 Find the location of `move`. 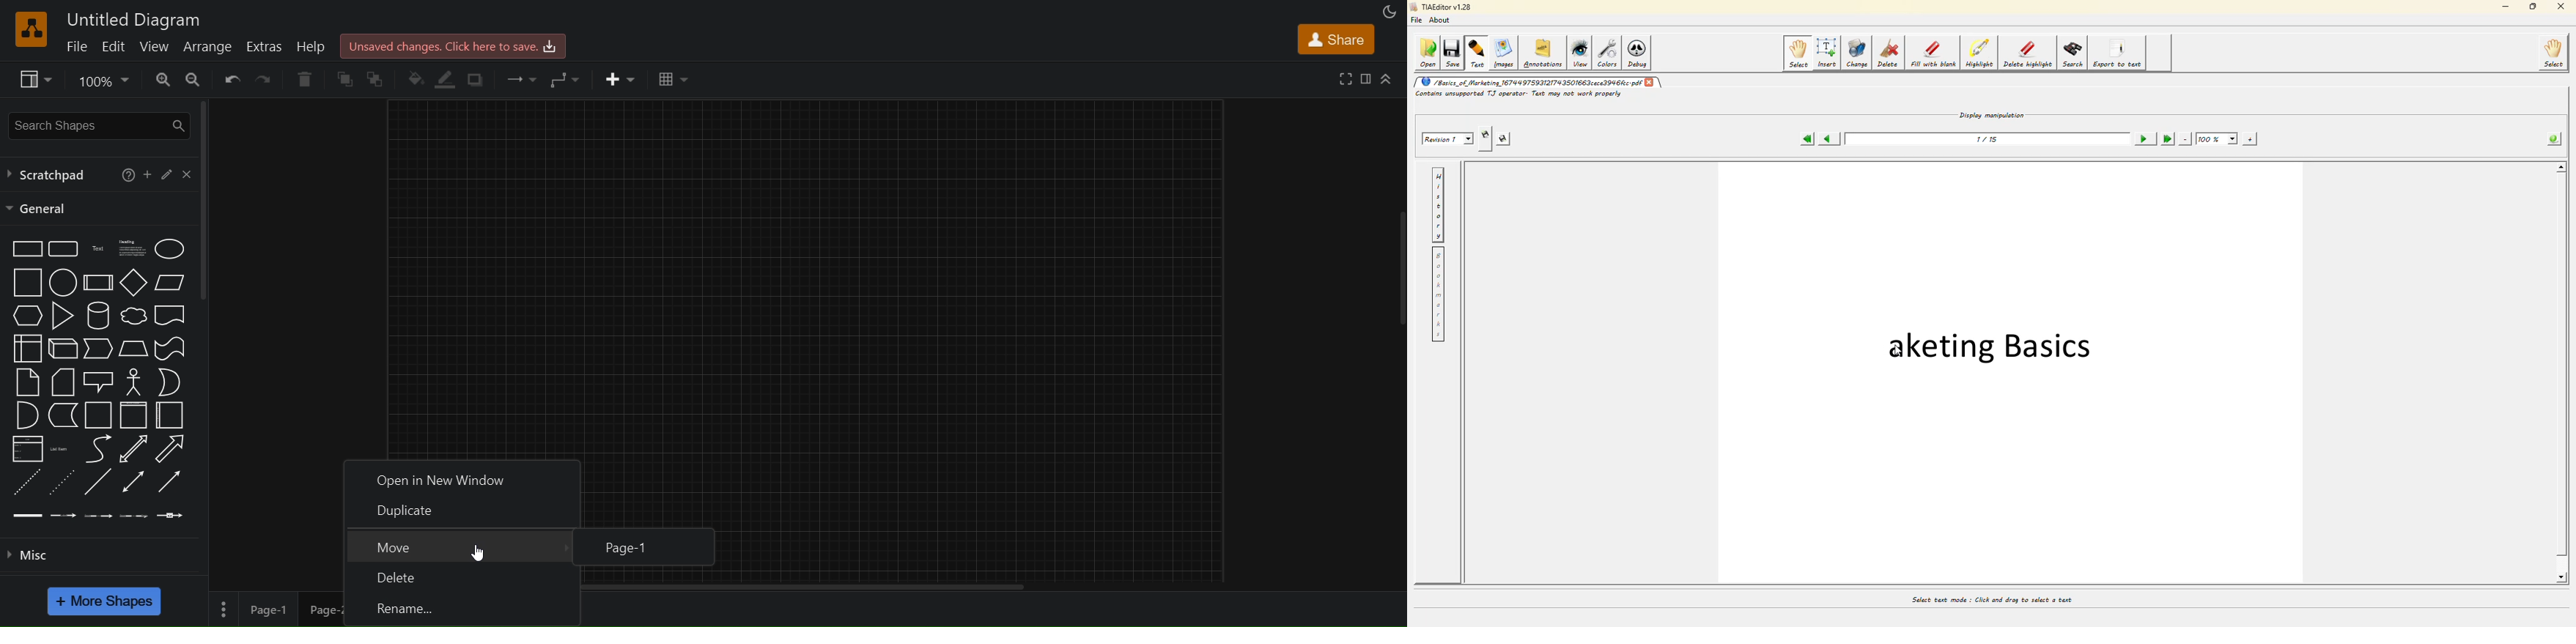

move is located at coordinates (460, 544).